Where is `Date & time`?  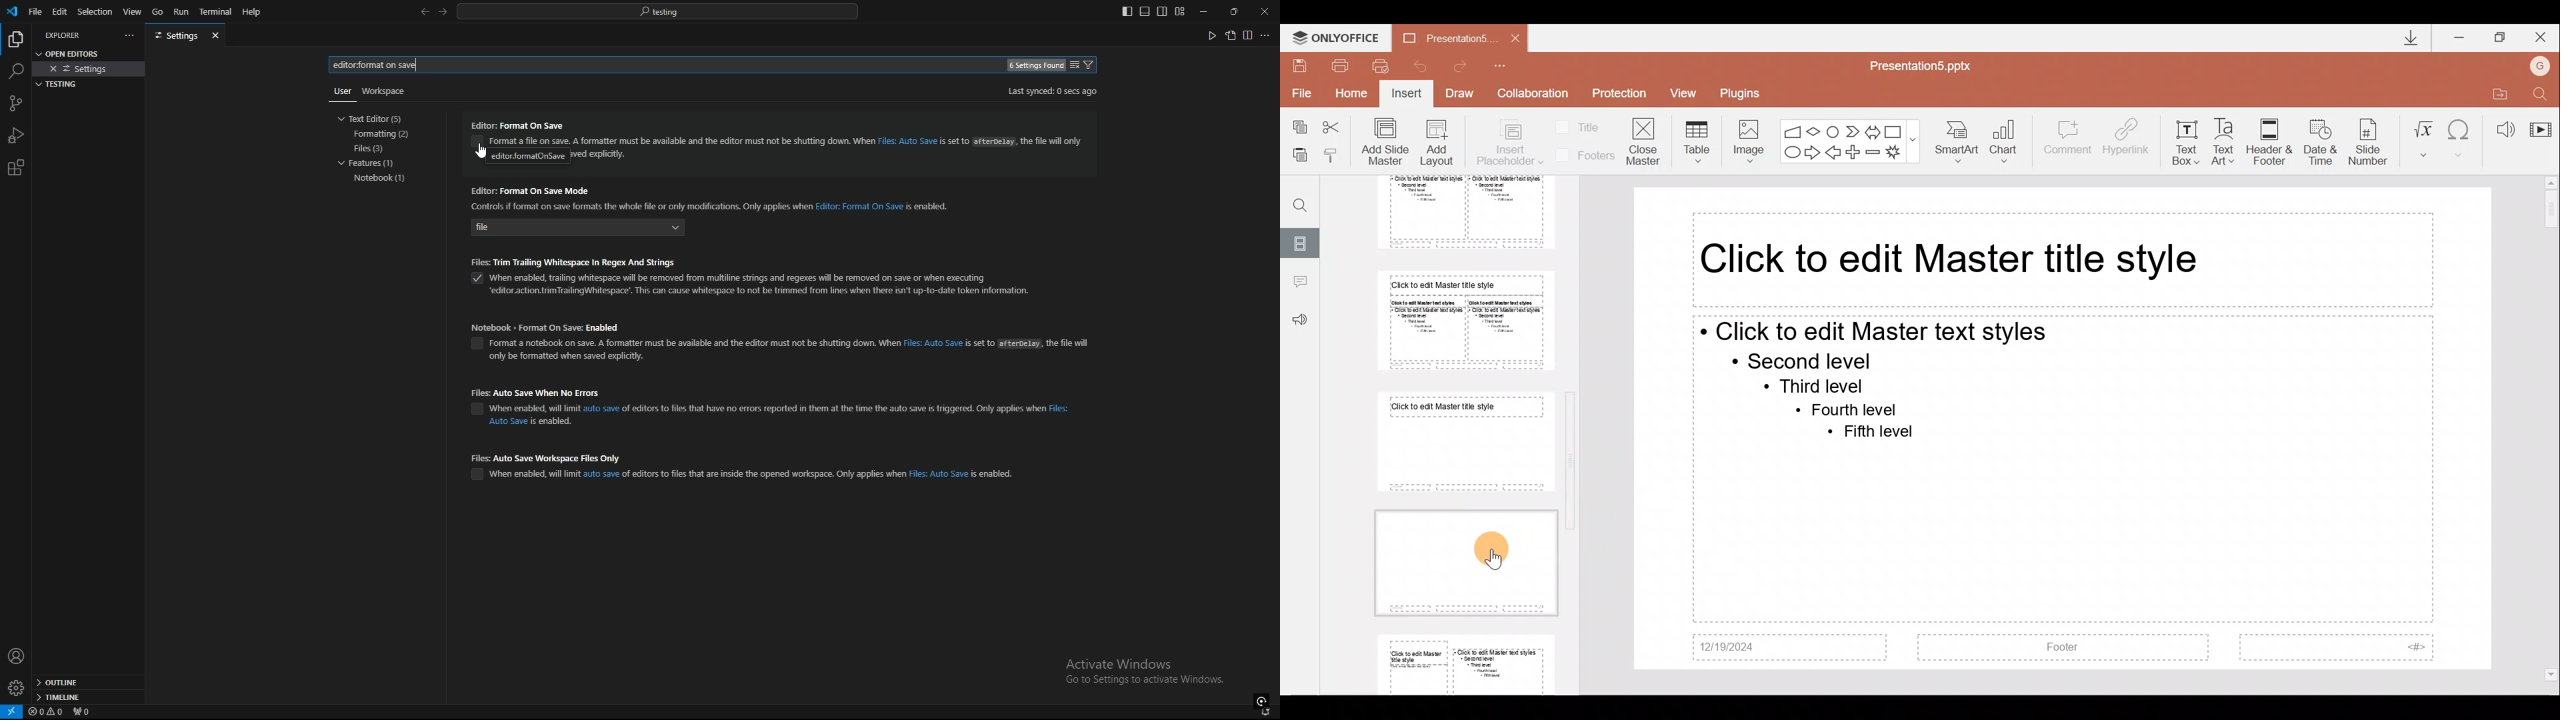
Date & time is located at coordinates (2317, 139).